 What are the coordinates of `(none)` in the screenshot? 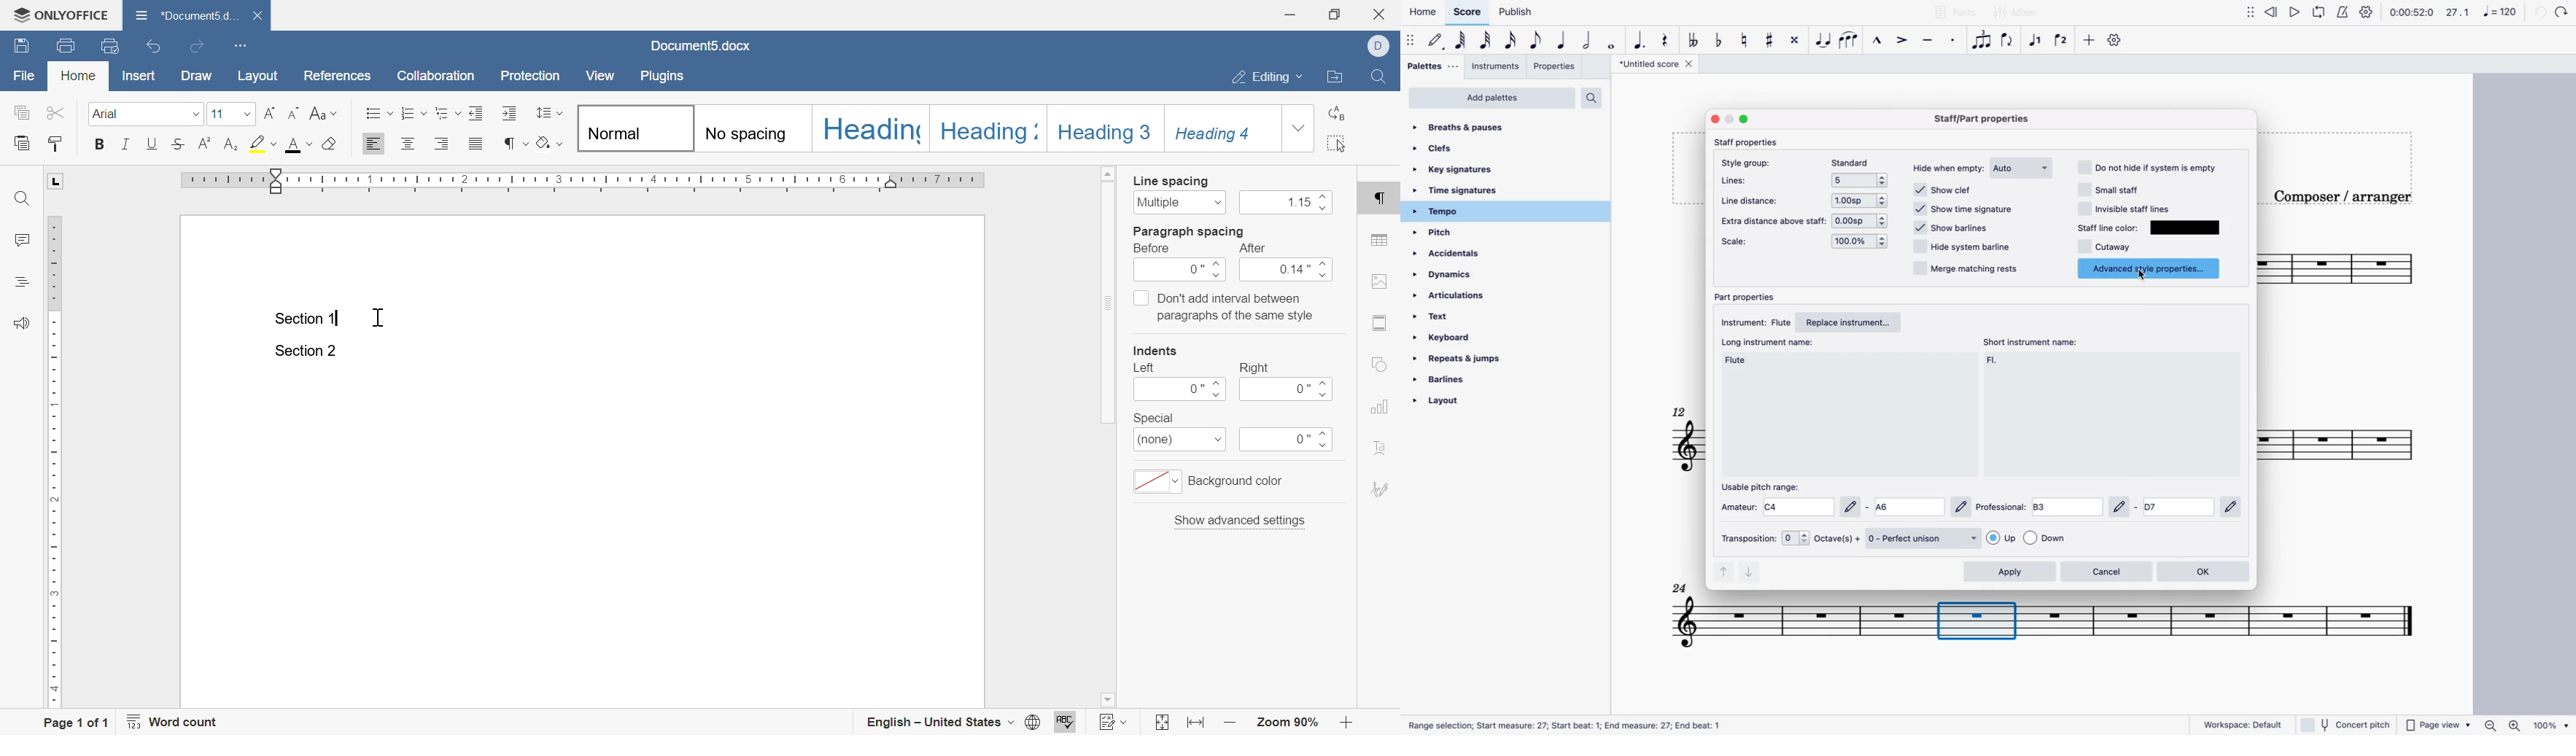 It's located at (1181, 441).